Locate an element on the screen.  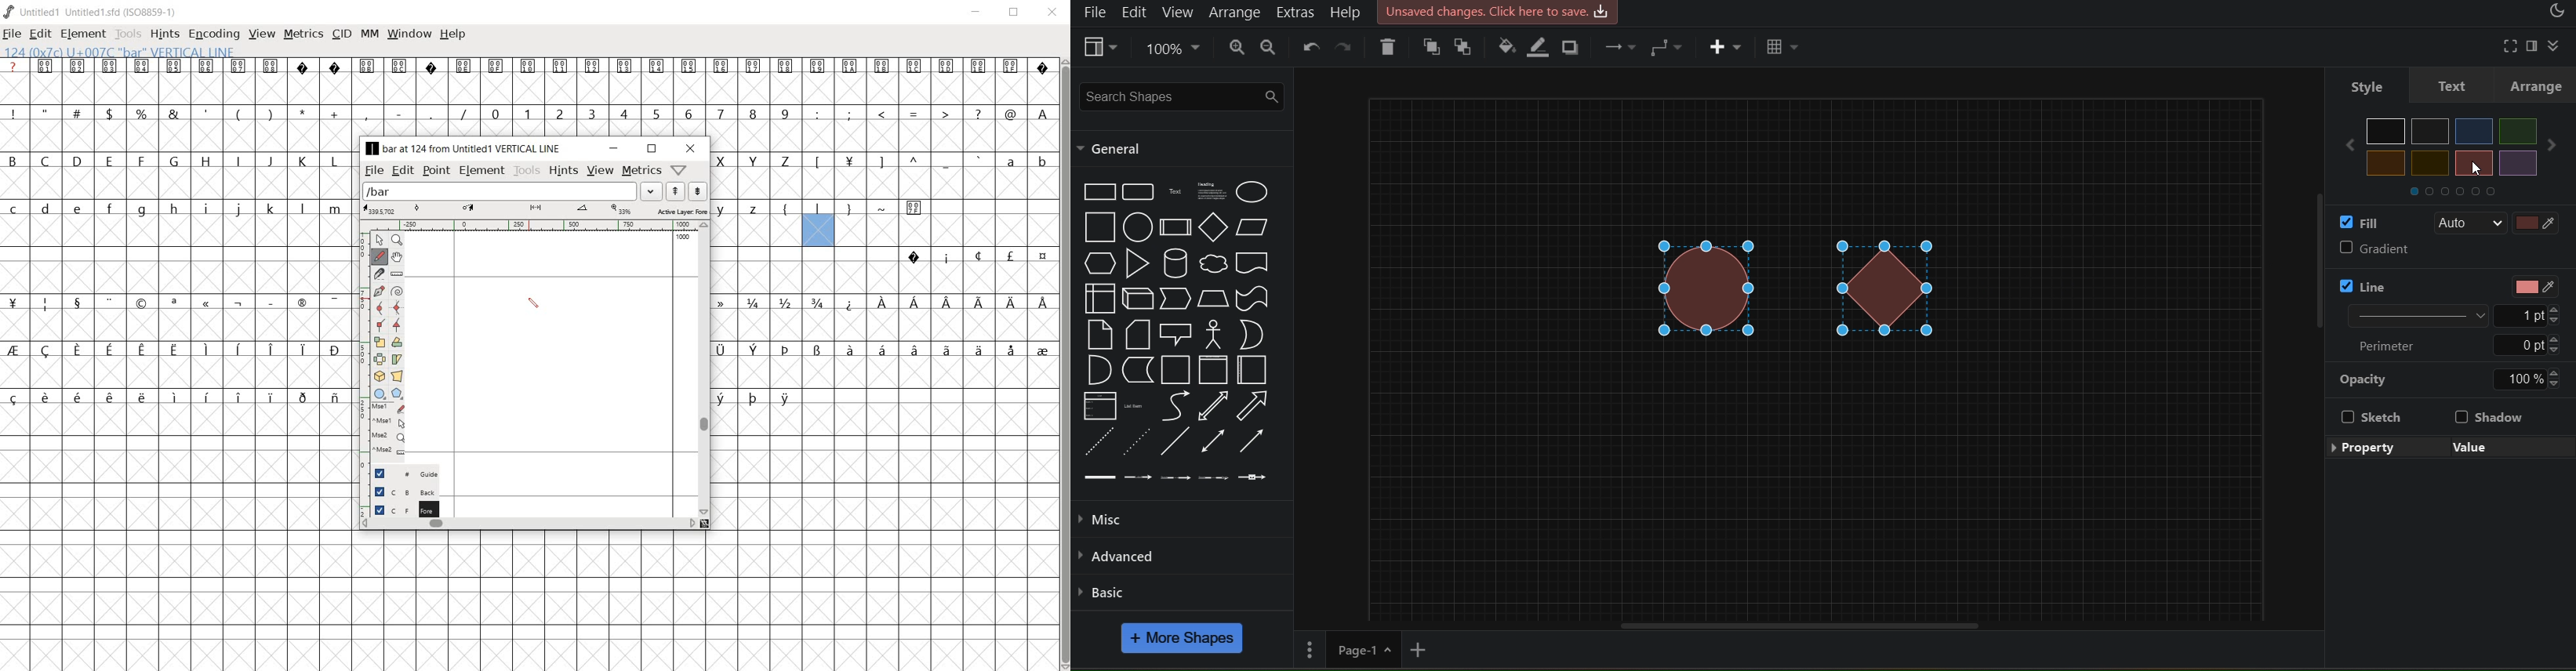
 is located at coordinates (2348, 147).